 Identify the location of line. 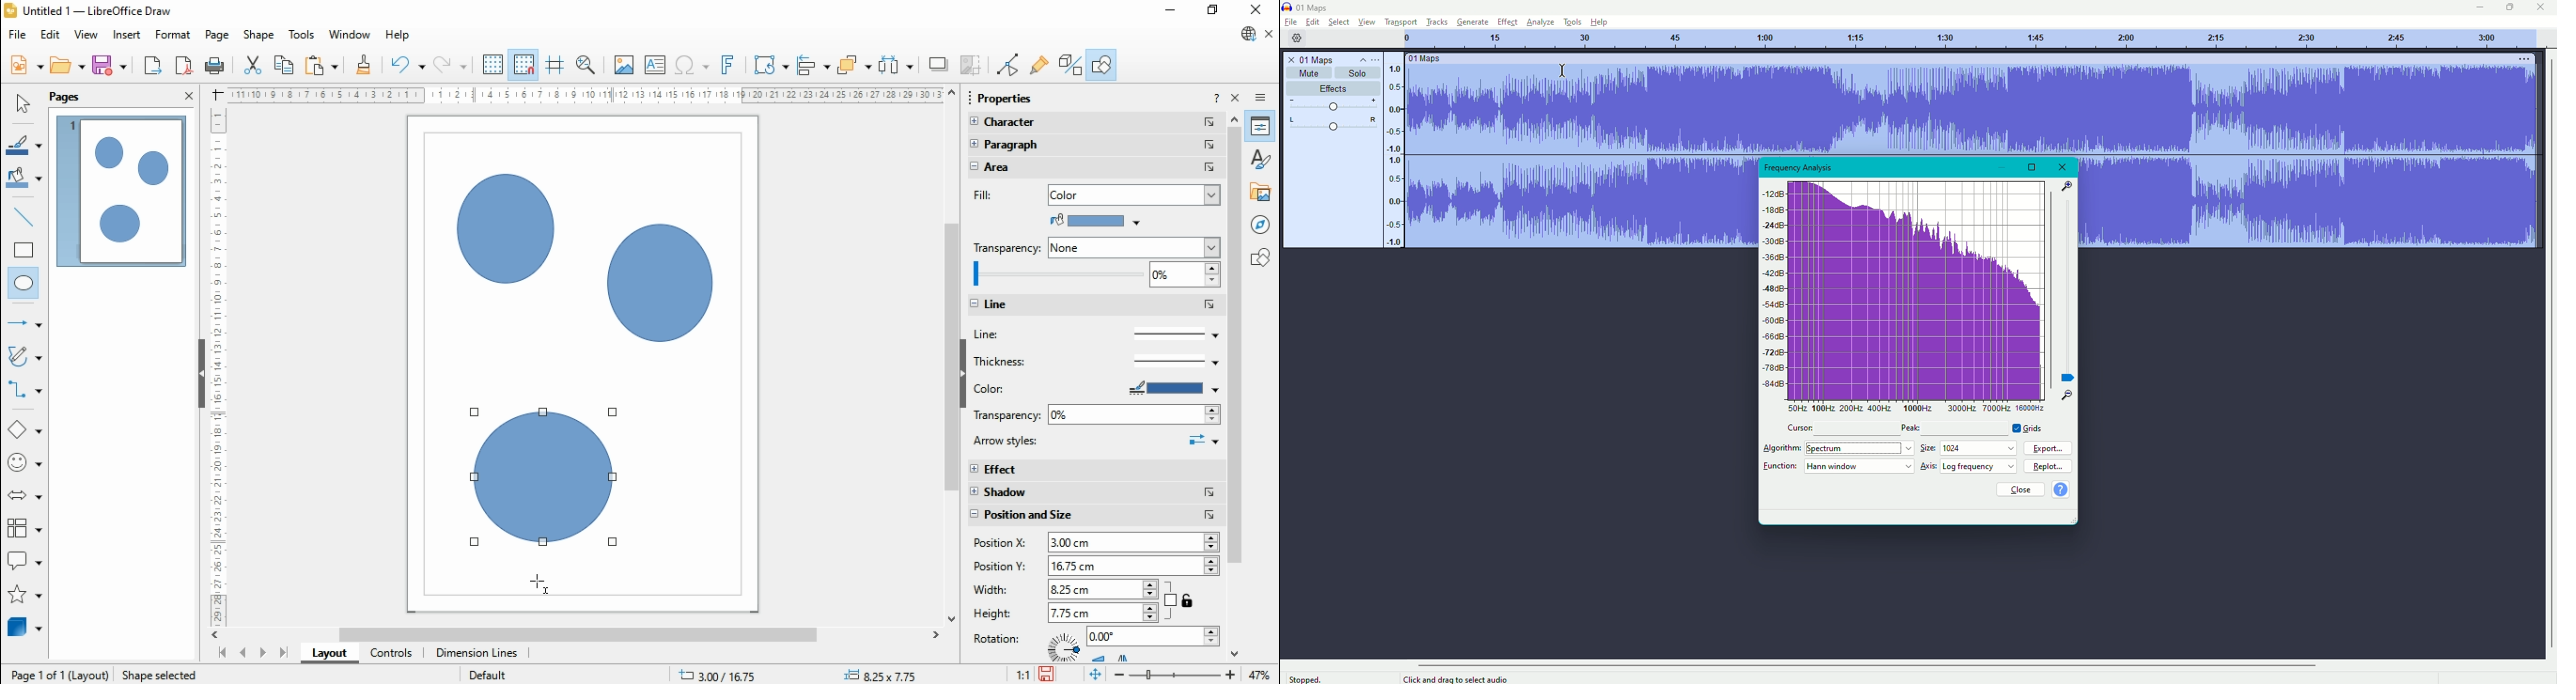
(1093, 334).